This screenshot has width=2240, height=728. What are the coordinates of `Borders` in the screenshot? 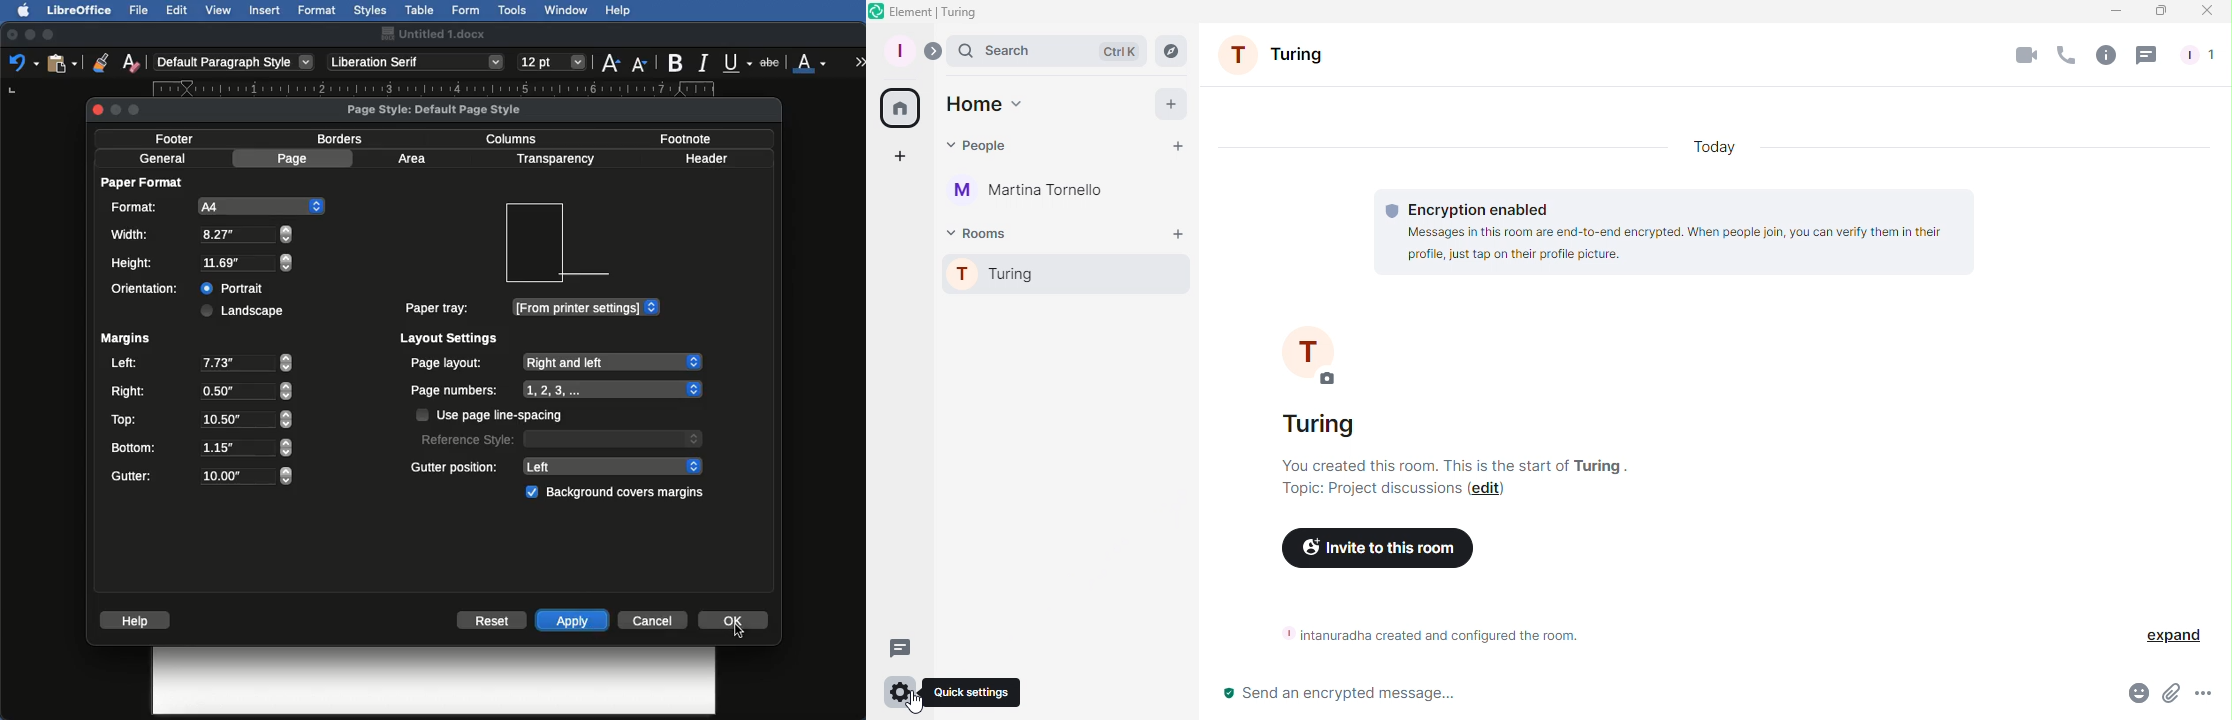 It's located at (341, 139).